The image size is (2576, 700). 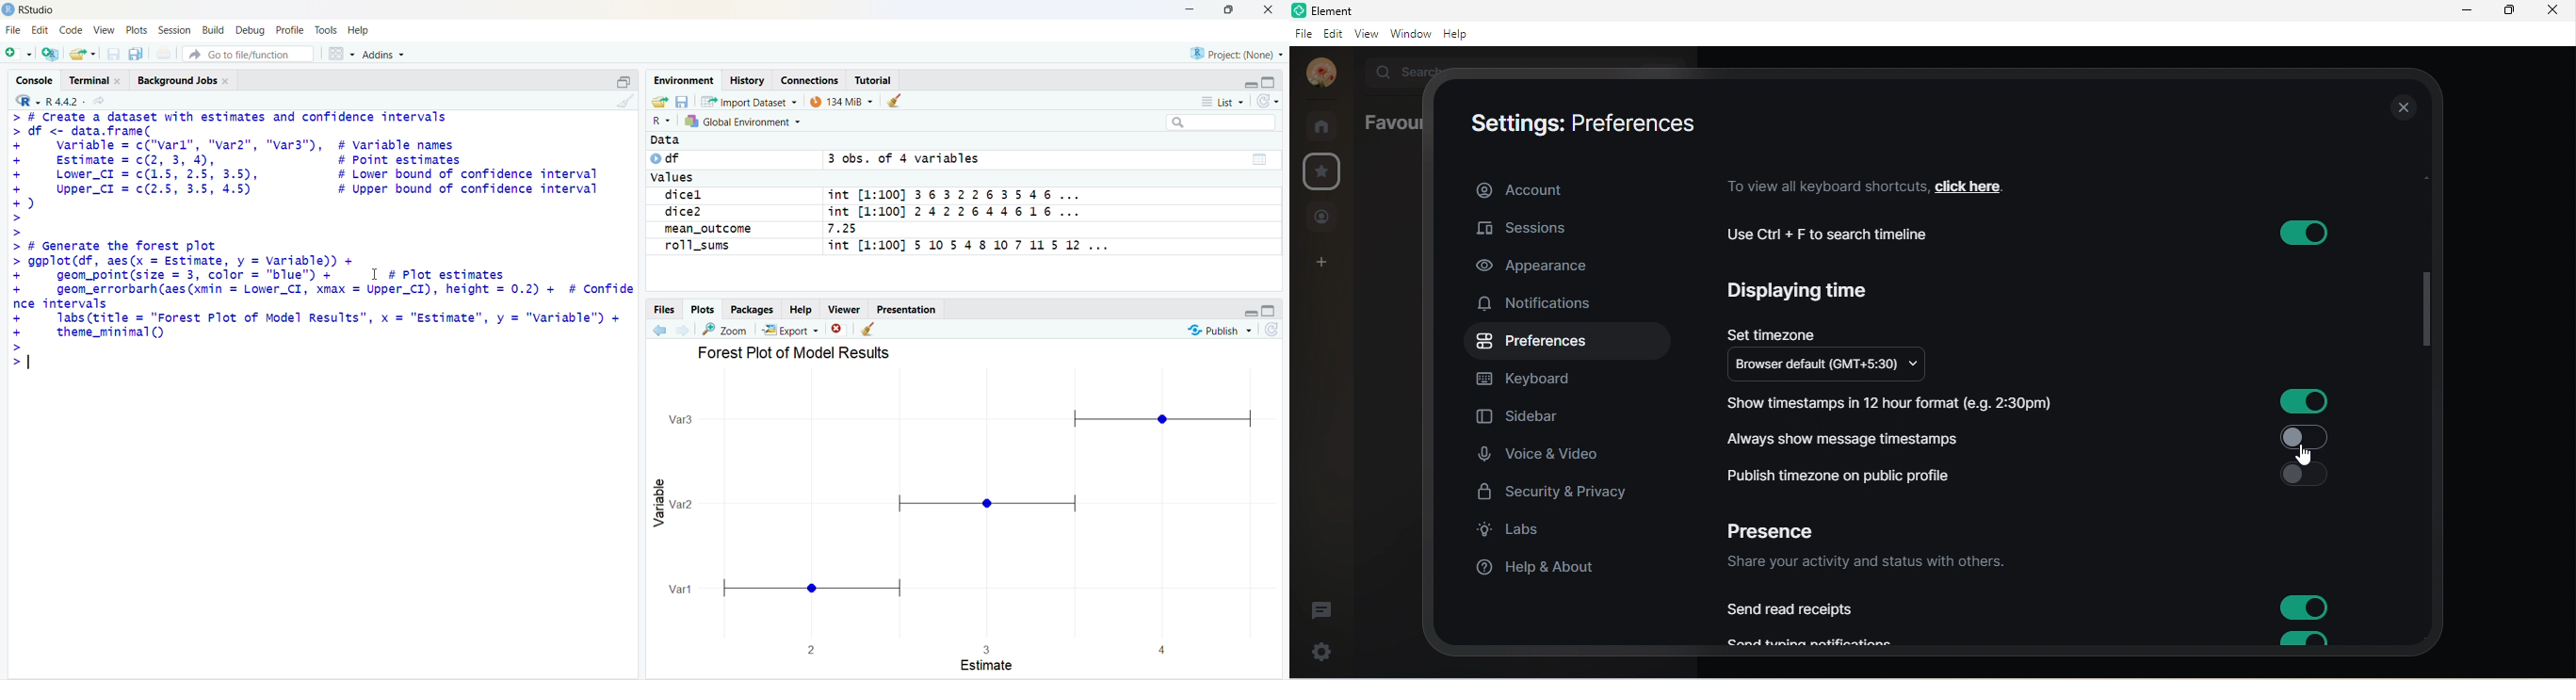 I want to click on add space, so click(x=1322, y=266).